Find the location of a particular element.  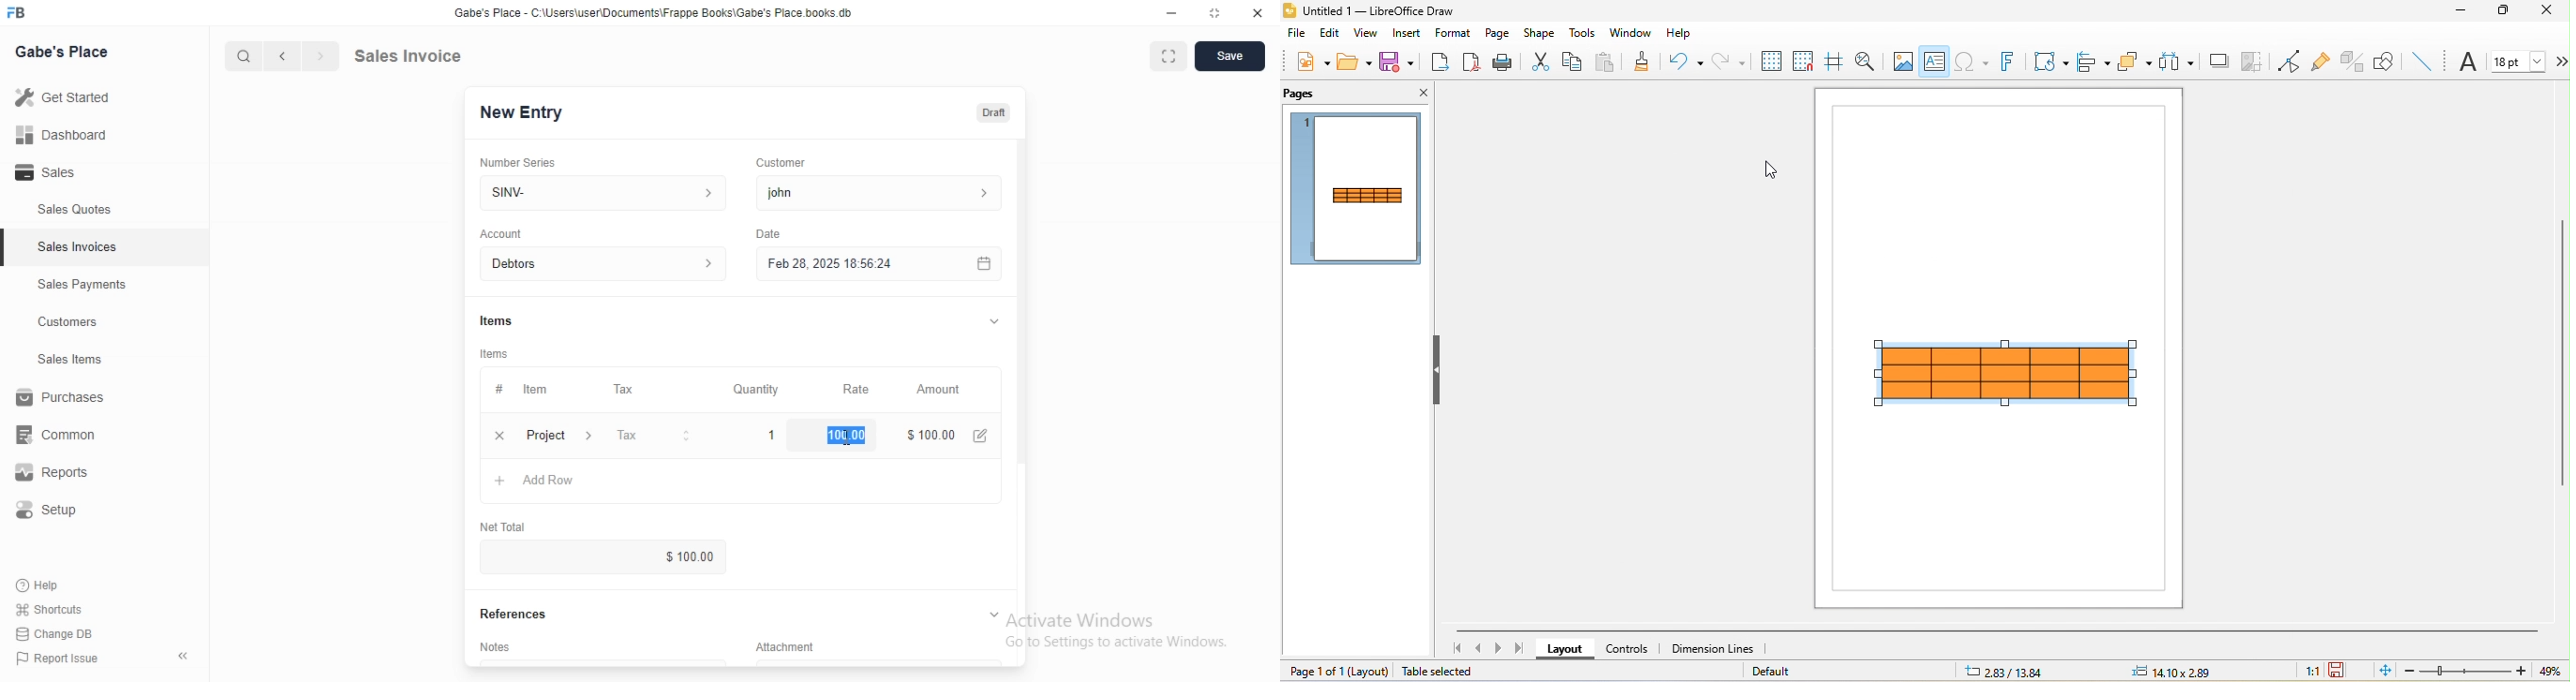

view is located at coordinates (1365, 34).